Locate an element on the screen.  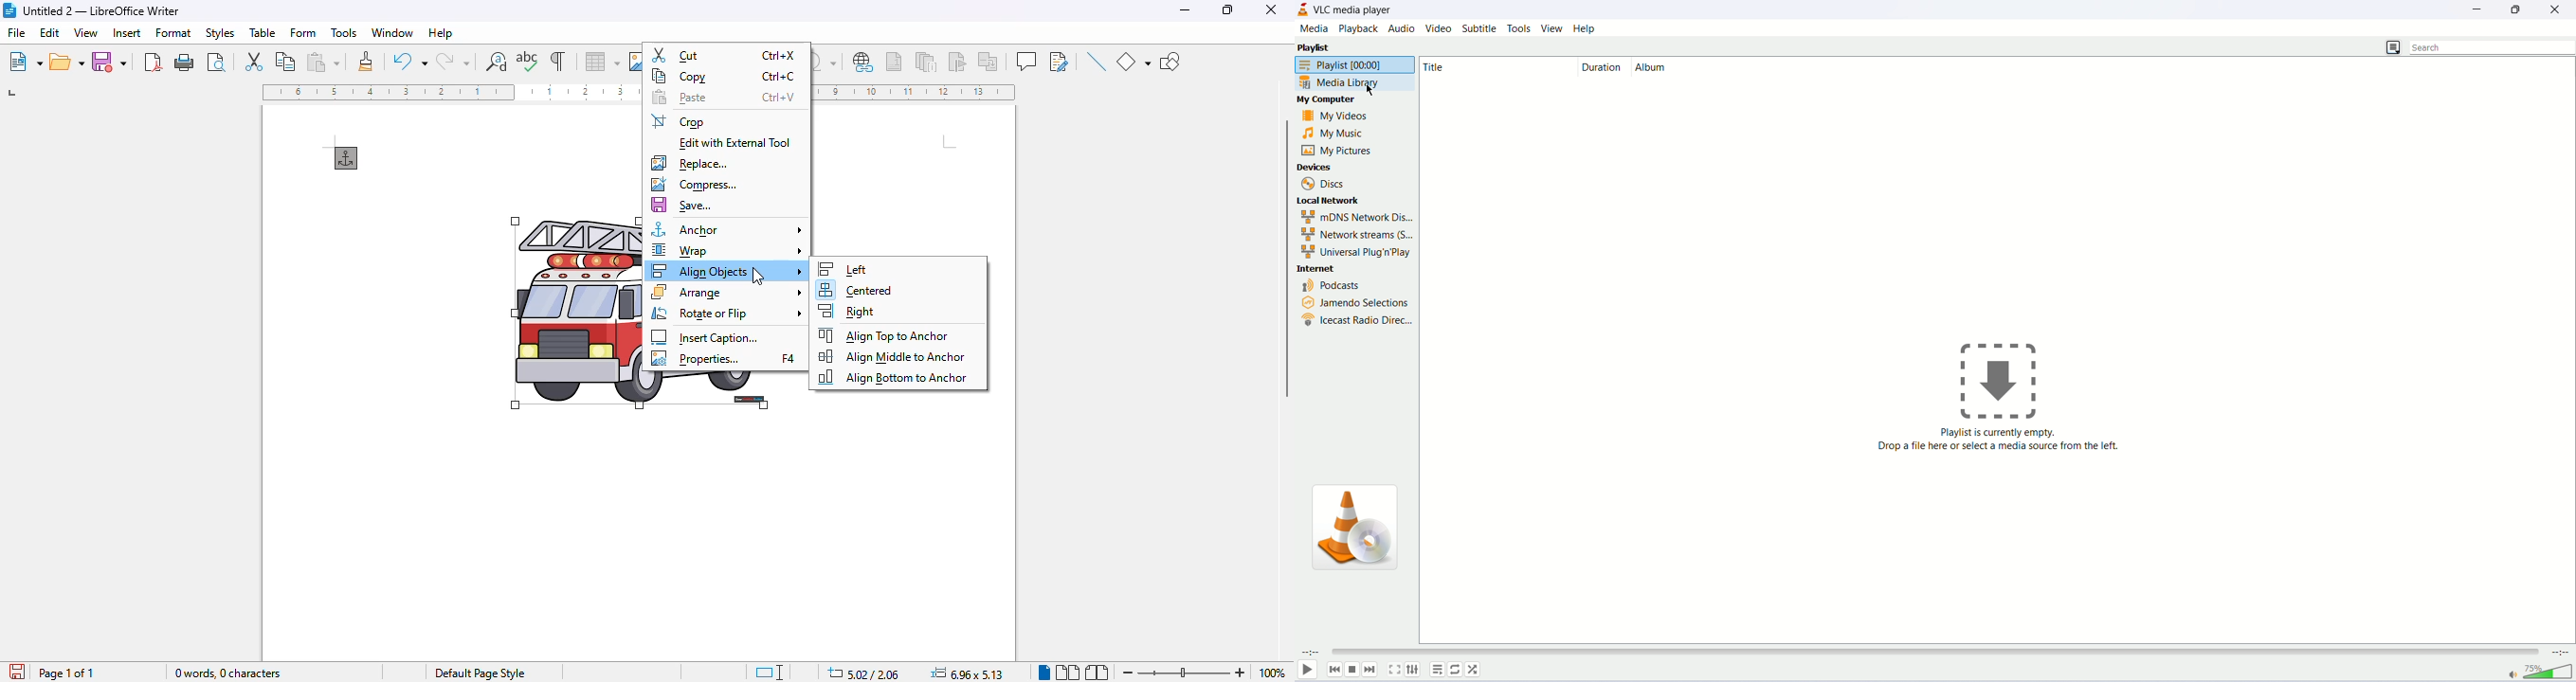
new is located at coordinates (25, 62).